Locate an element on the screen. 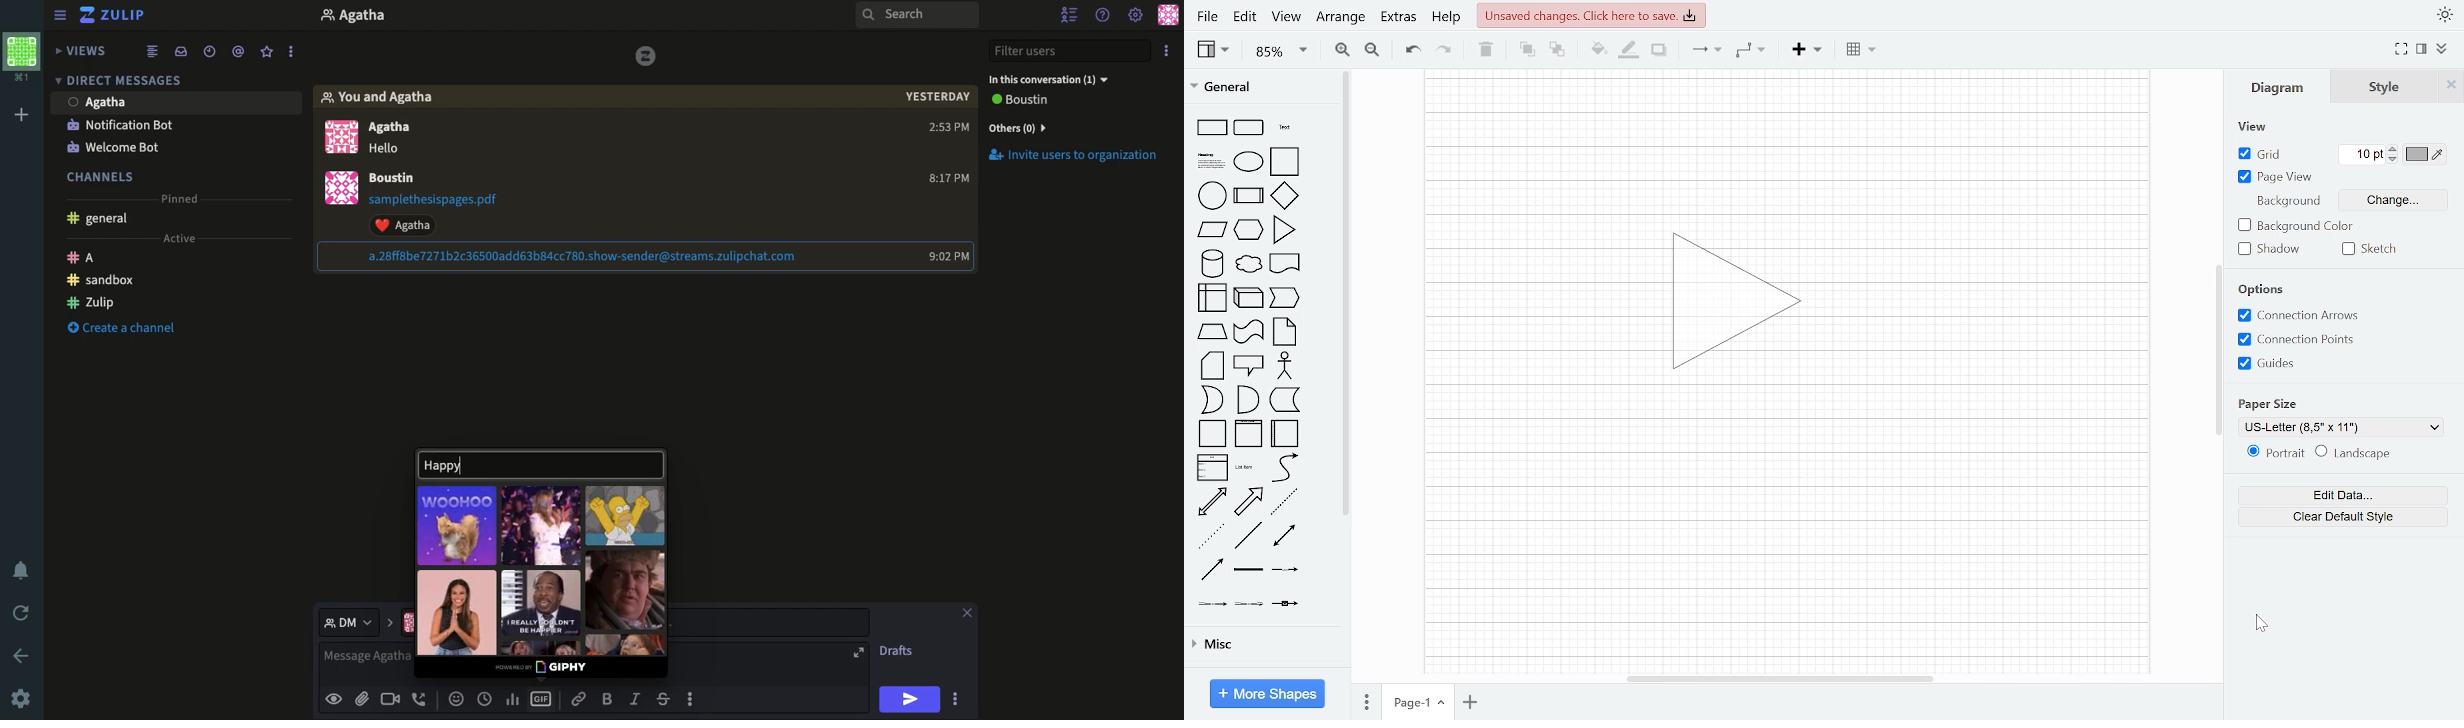 This screenshot has width=2464, height=728. Trapezoid is located at coordinates (1212, 332).